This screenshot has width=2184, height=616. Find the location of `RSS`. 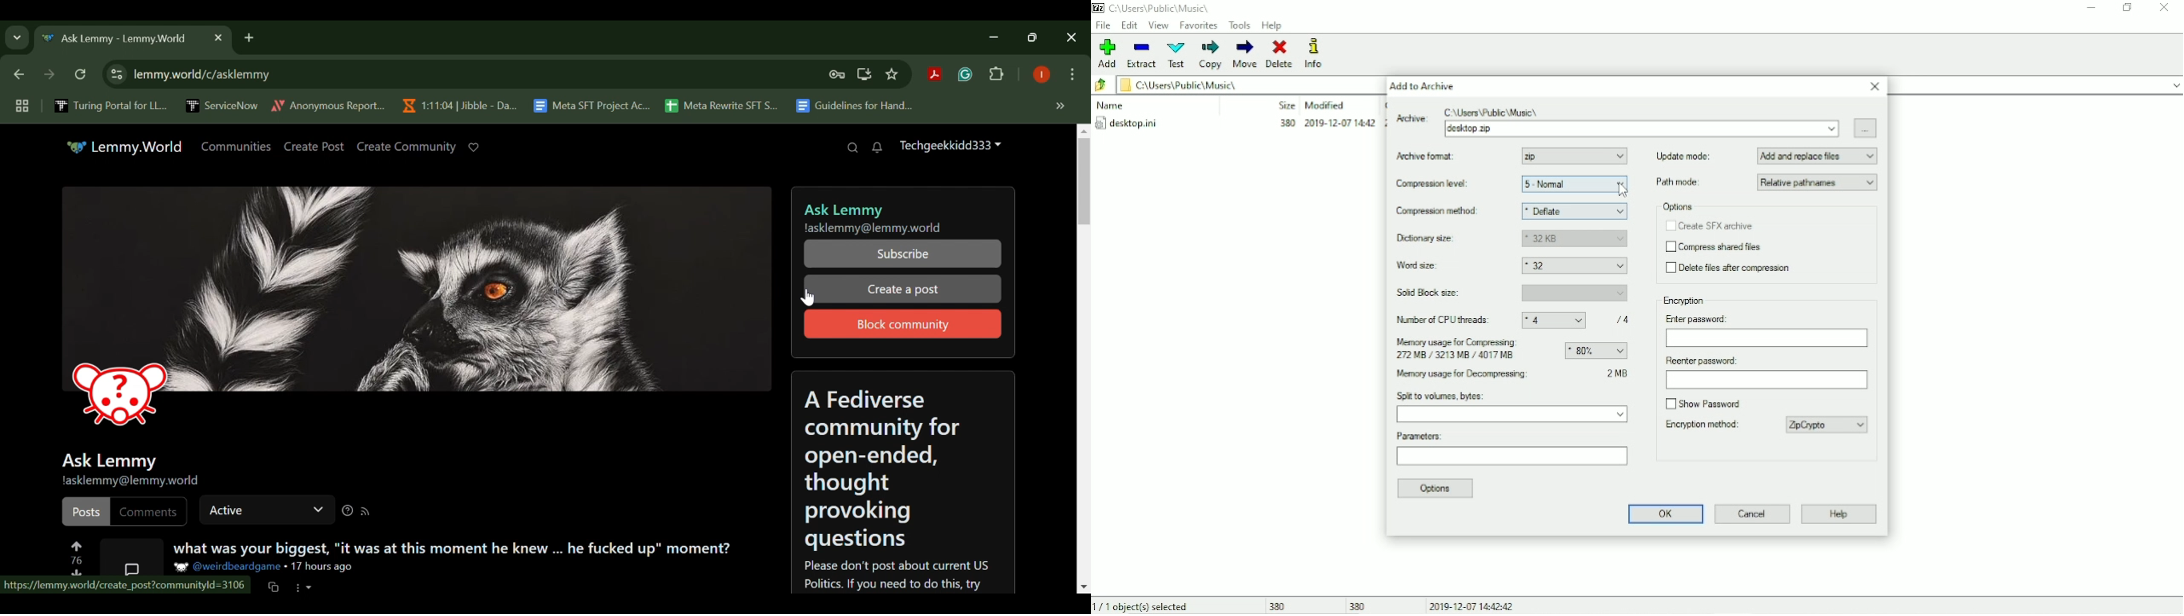

RSS is located at coordinates (364, 512).